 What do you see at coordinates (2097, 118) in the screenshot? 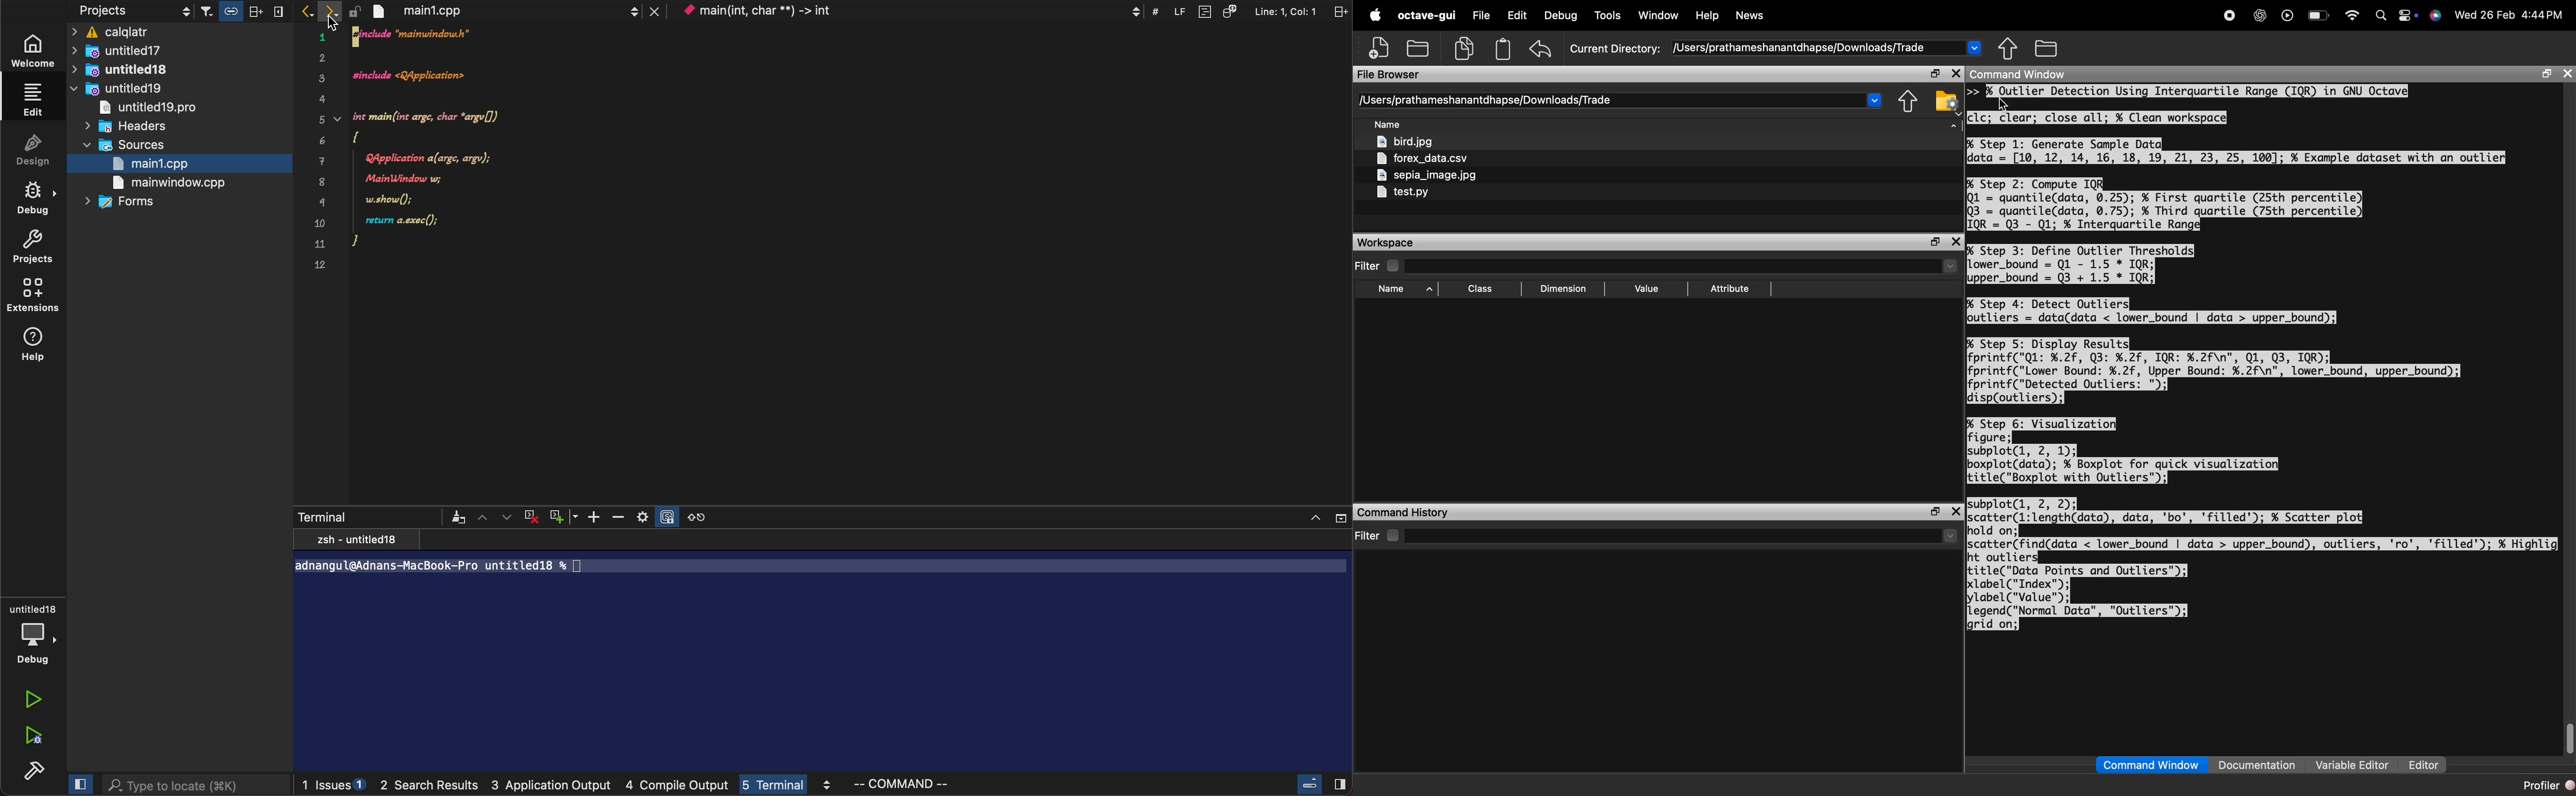
I see `cic; clear; close all; % Clean workspace}` at bounding box center [2097, 118].